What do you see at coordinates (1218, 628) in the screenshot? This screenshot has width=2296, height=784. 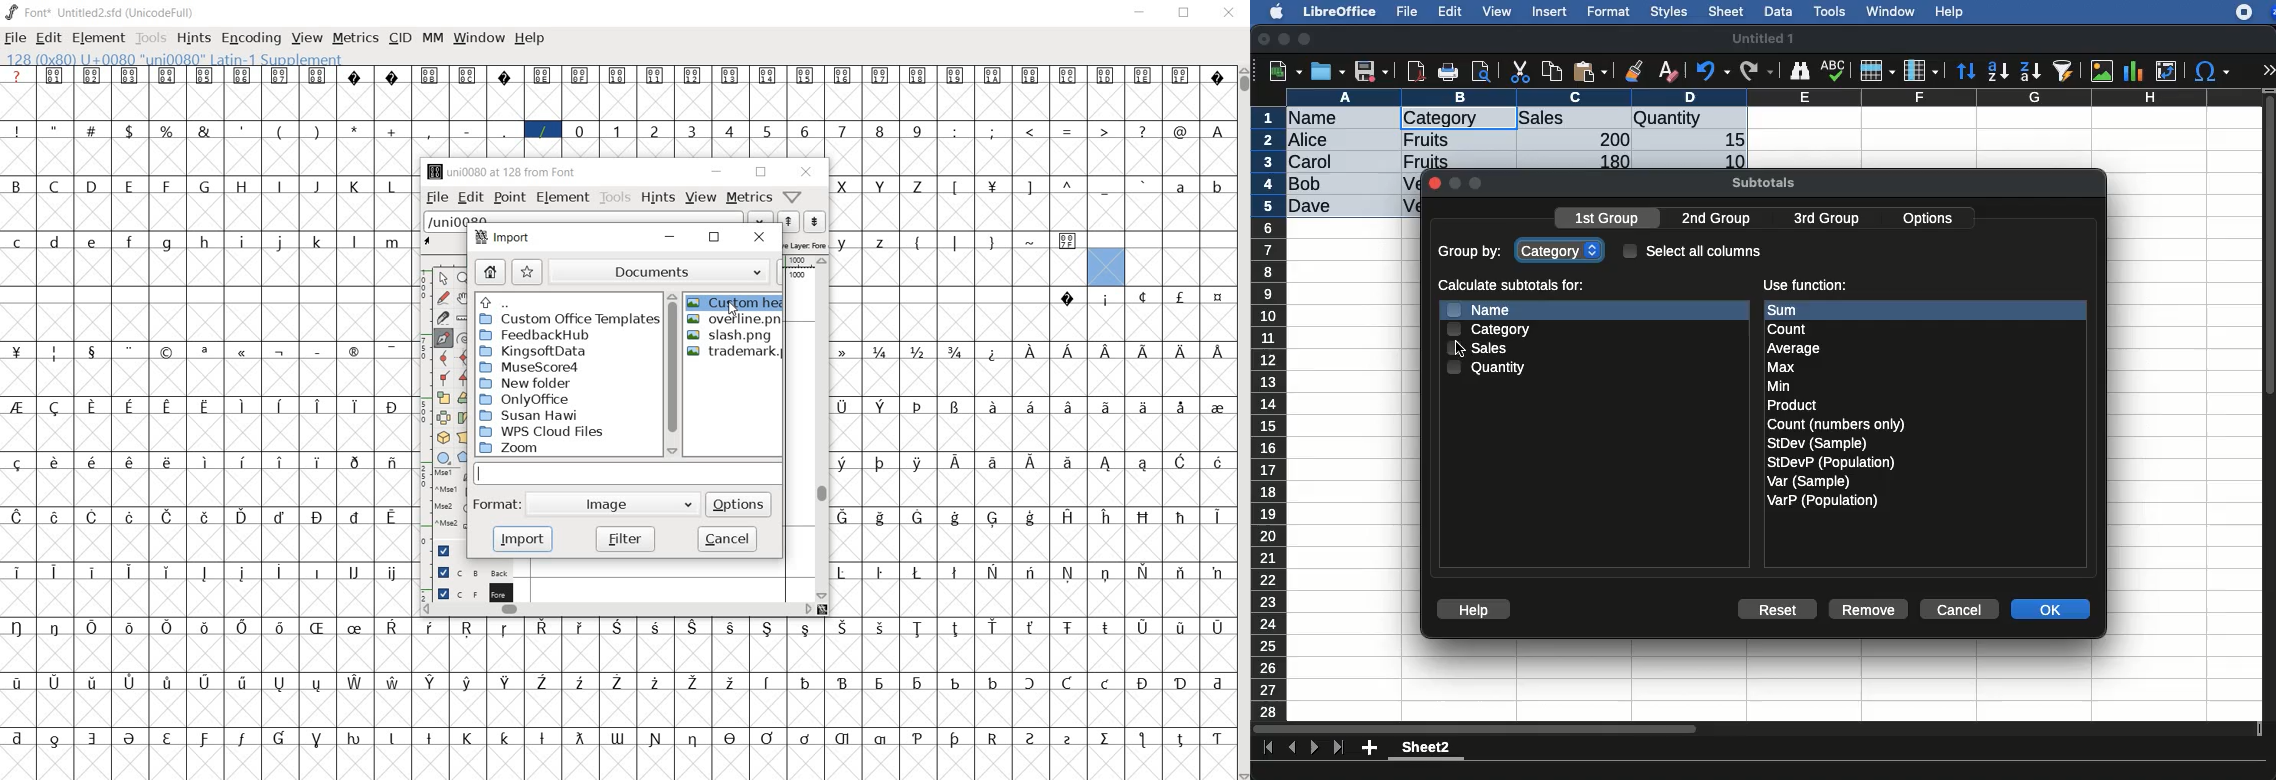 I see `glyph` at bounding box center [1218, 628].